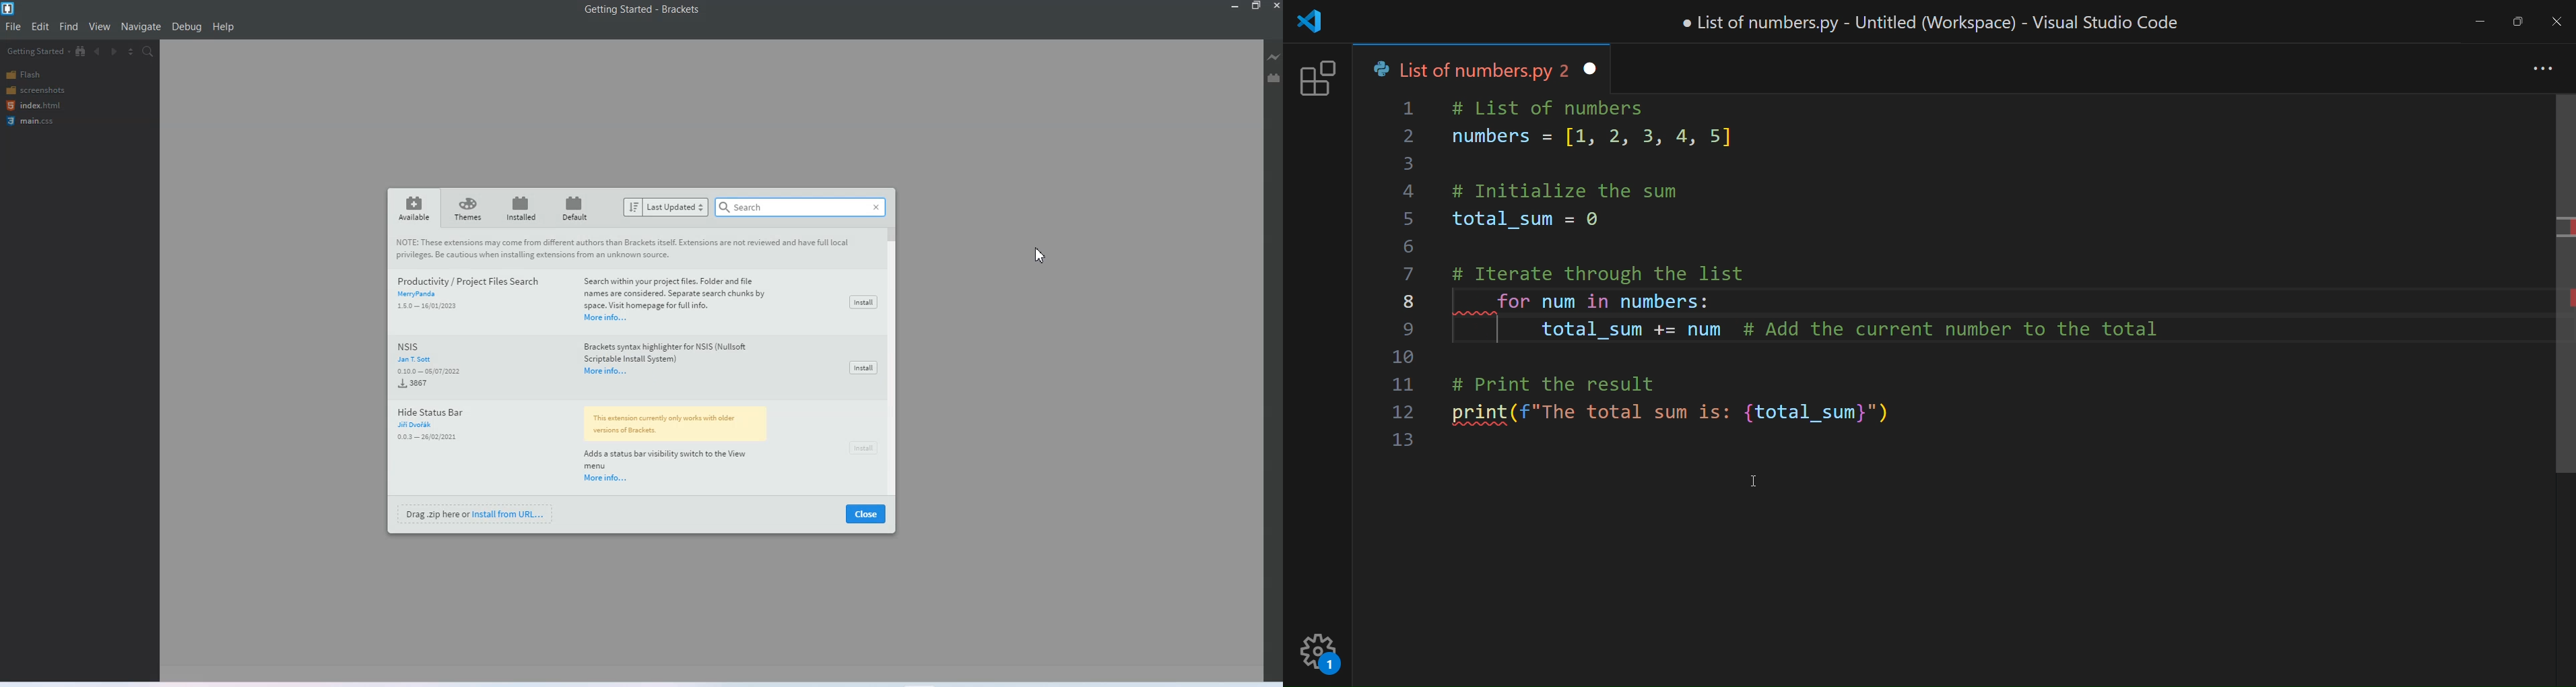 This screenshot has height=700, width=2576. What do you see at coordinates (475, 513) in the screenshot?
I see `Install from URL` at bounding box center [475, 513].